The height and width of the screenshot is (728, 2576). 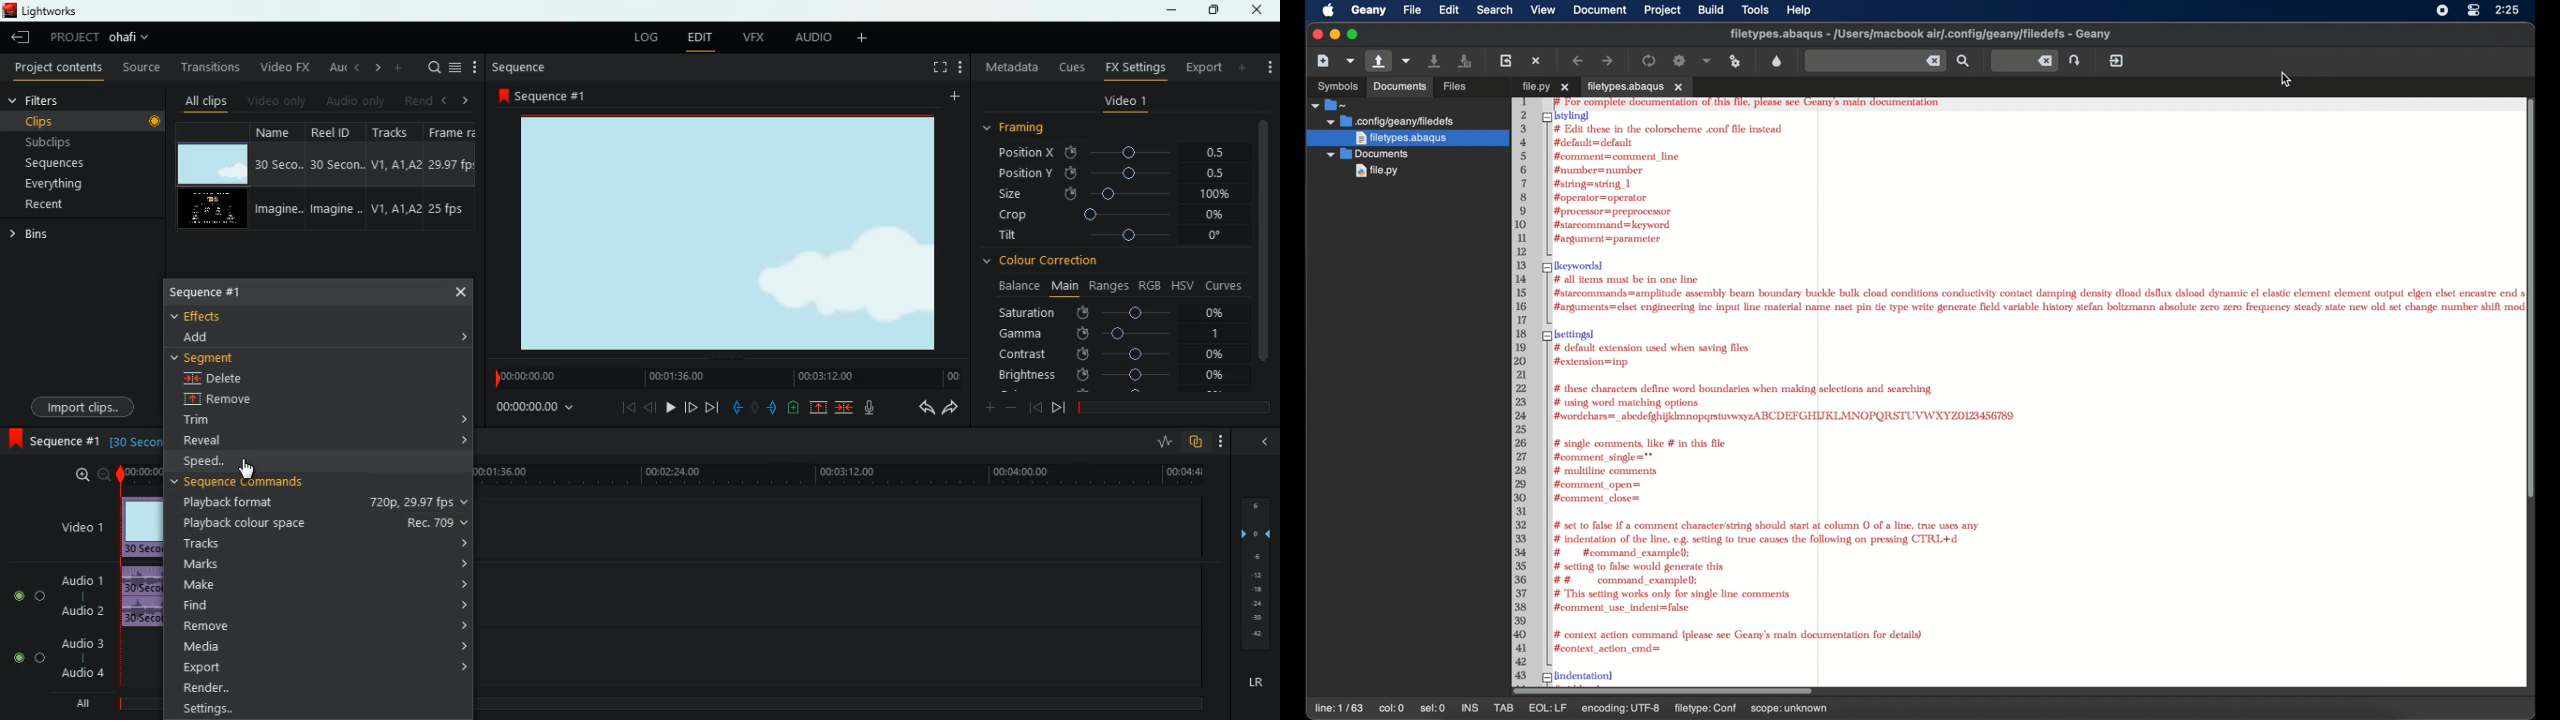 I want to click on metadata, so click(x=1009, y=69).